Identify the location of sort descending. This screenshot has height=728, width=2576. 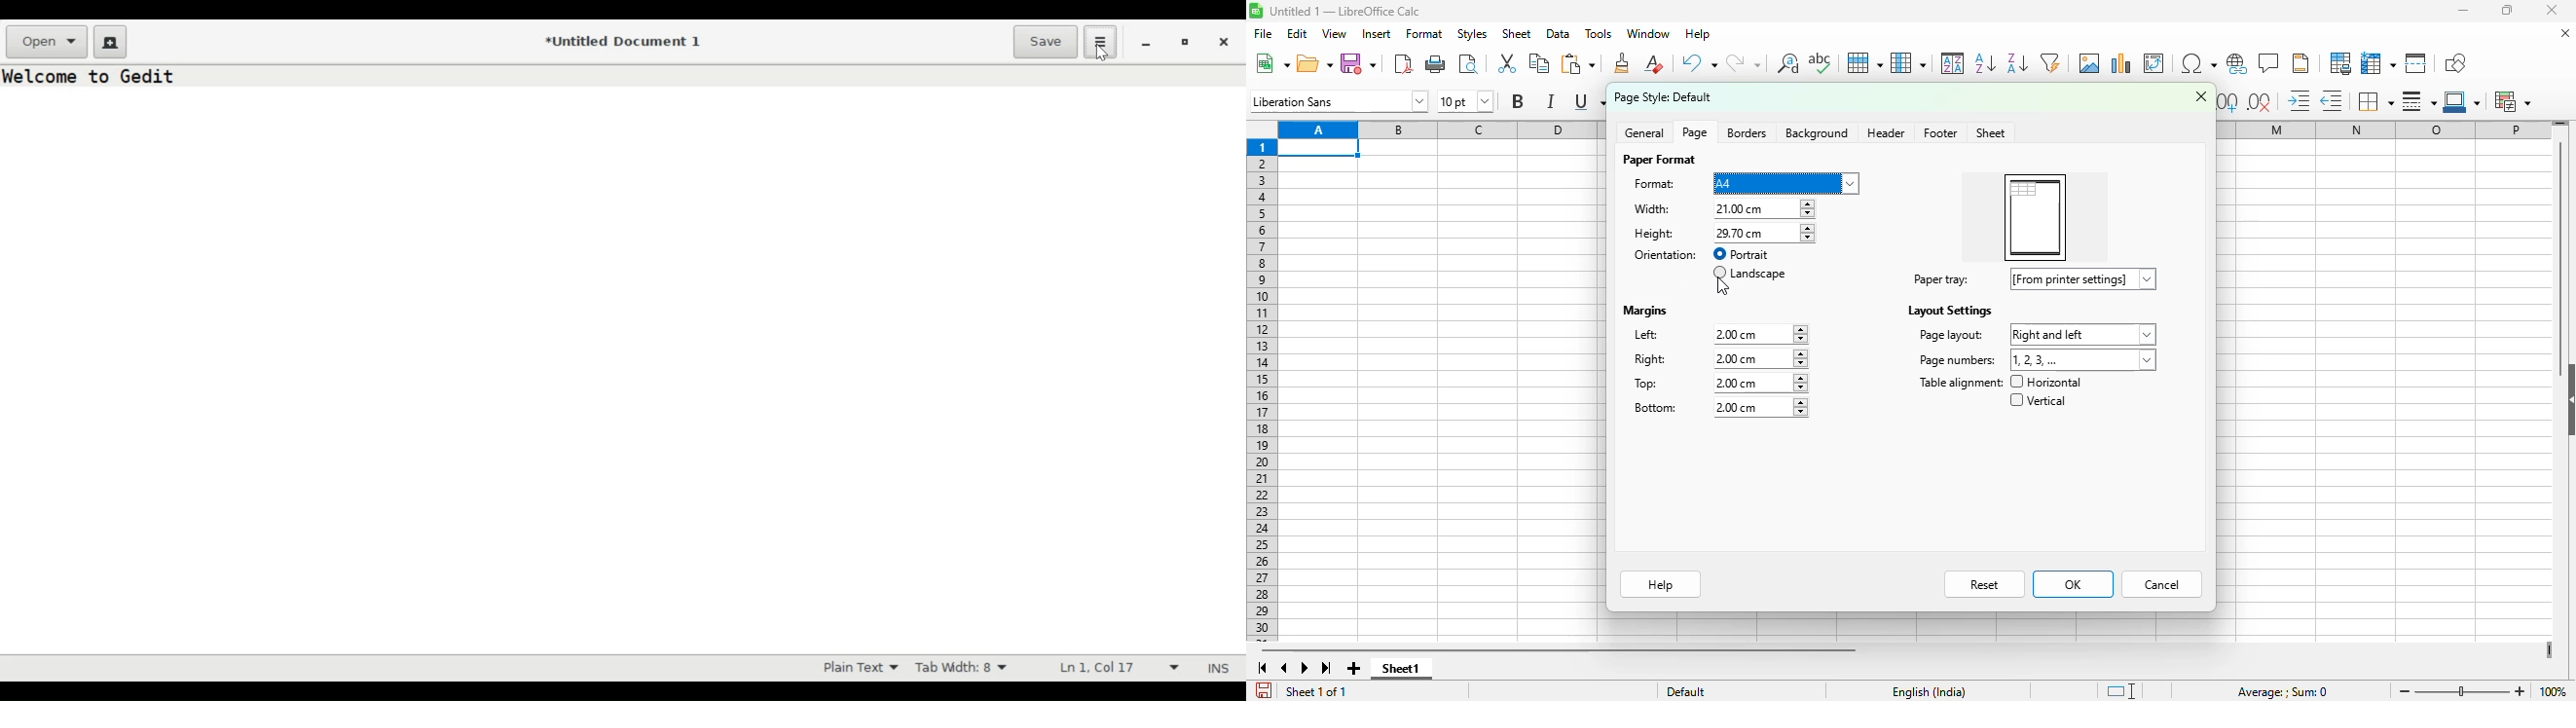
(2017, 63).